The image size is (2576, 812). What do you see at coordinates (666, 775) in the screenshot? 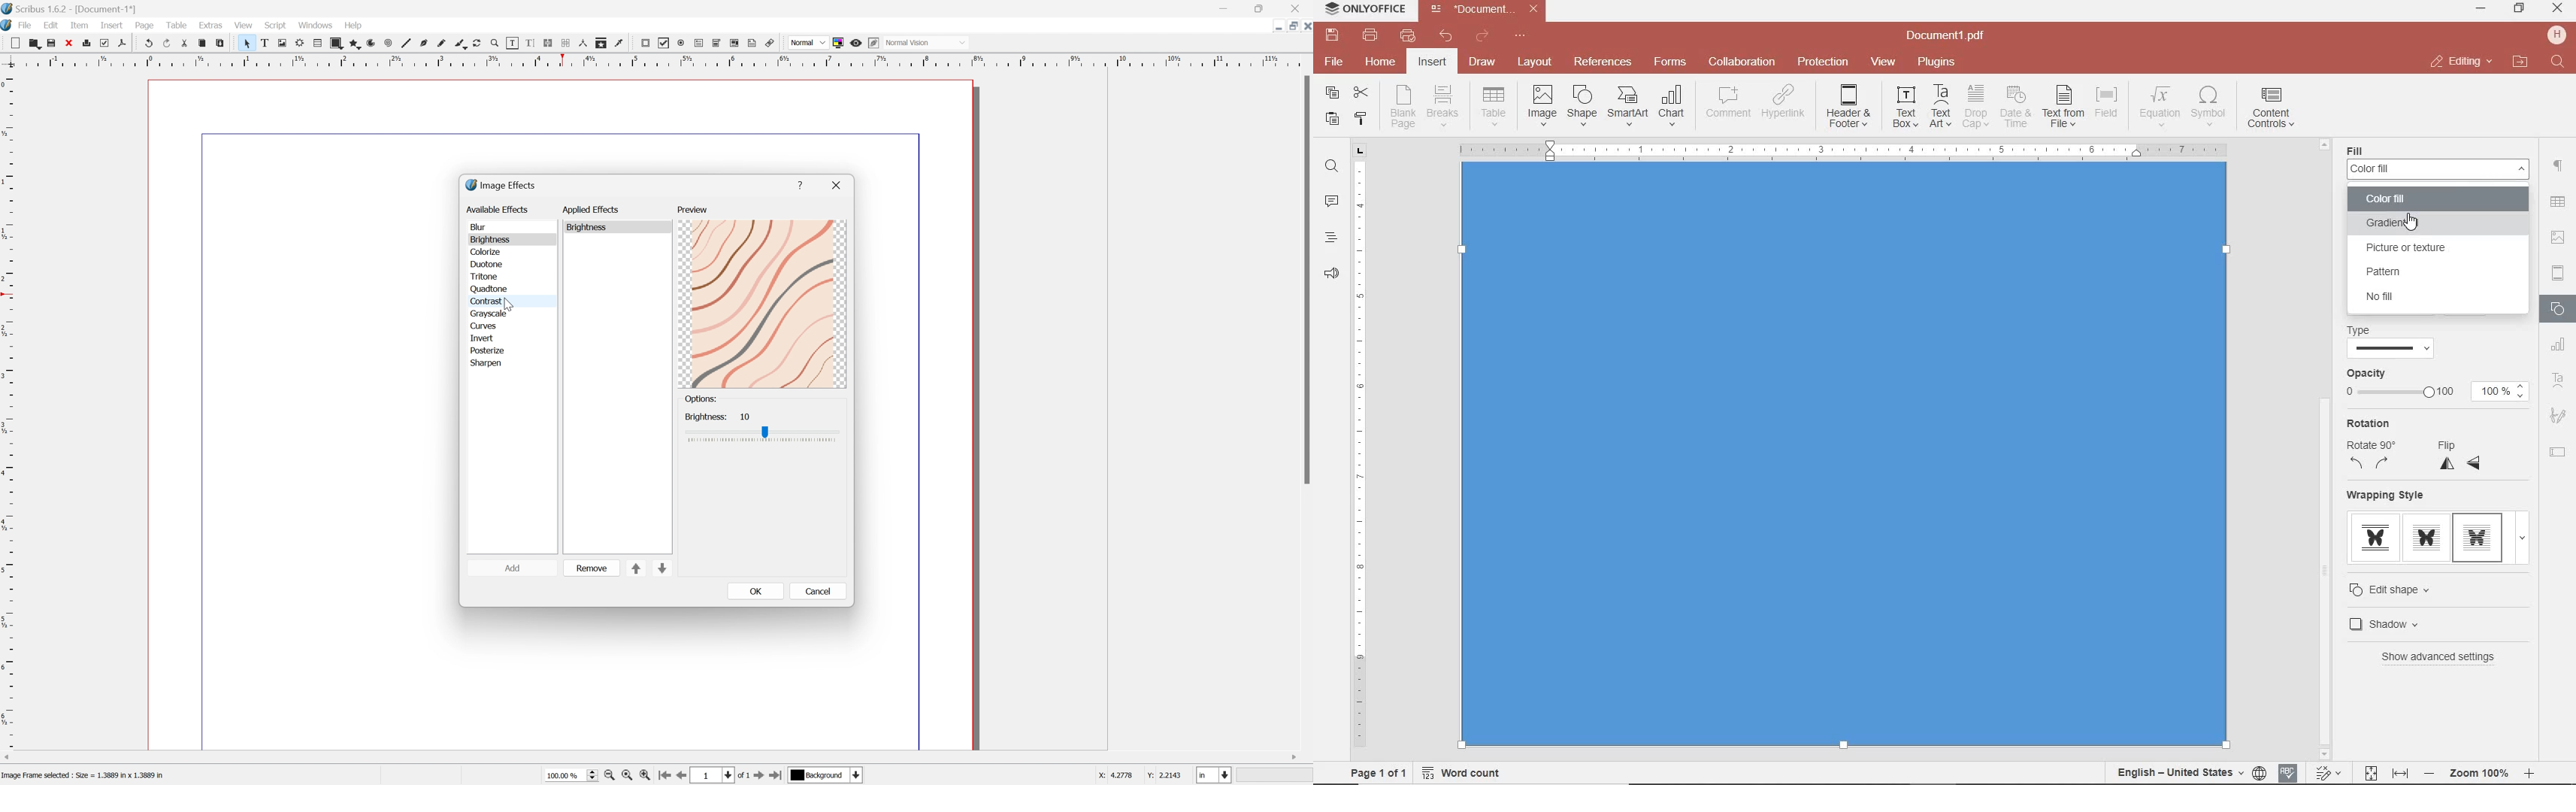
I see `First Page` at bounding box center [666, 775].